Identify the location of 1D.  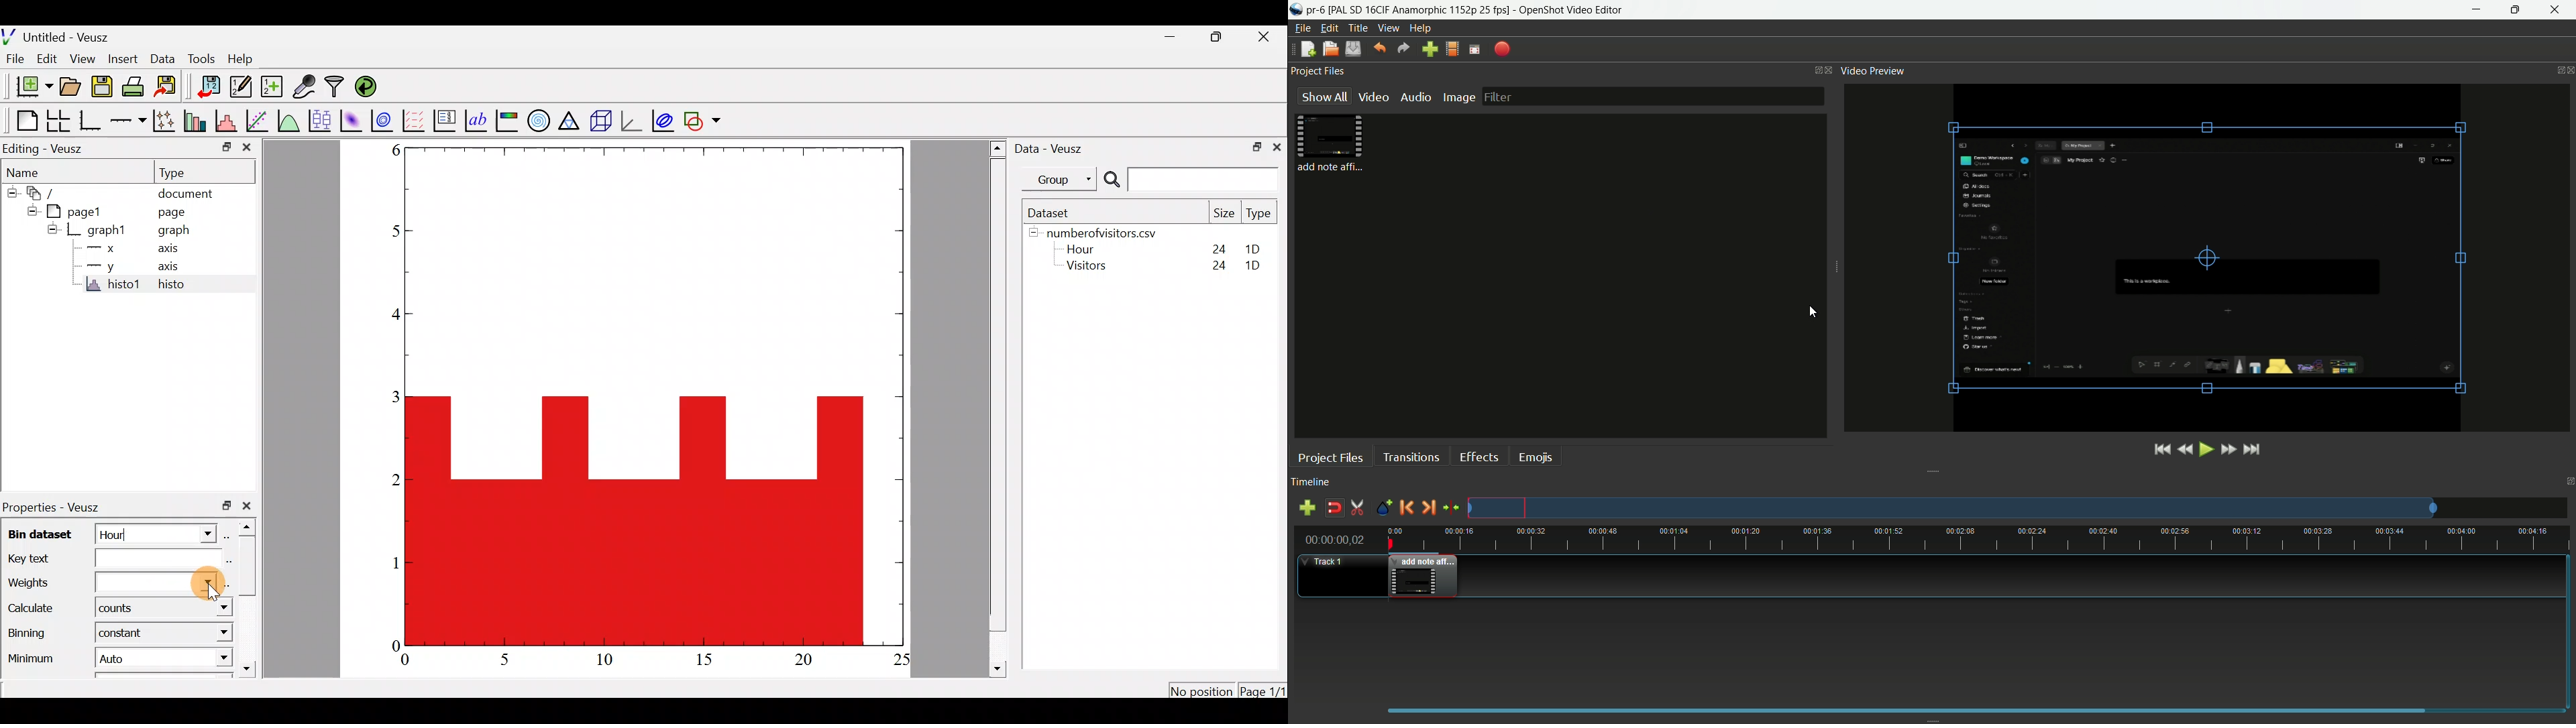
(1257, 265).